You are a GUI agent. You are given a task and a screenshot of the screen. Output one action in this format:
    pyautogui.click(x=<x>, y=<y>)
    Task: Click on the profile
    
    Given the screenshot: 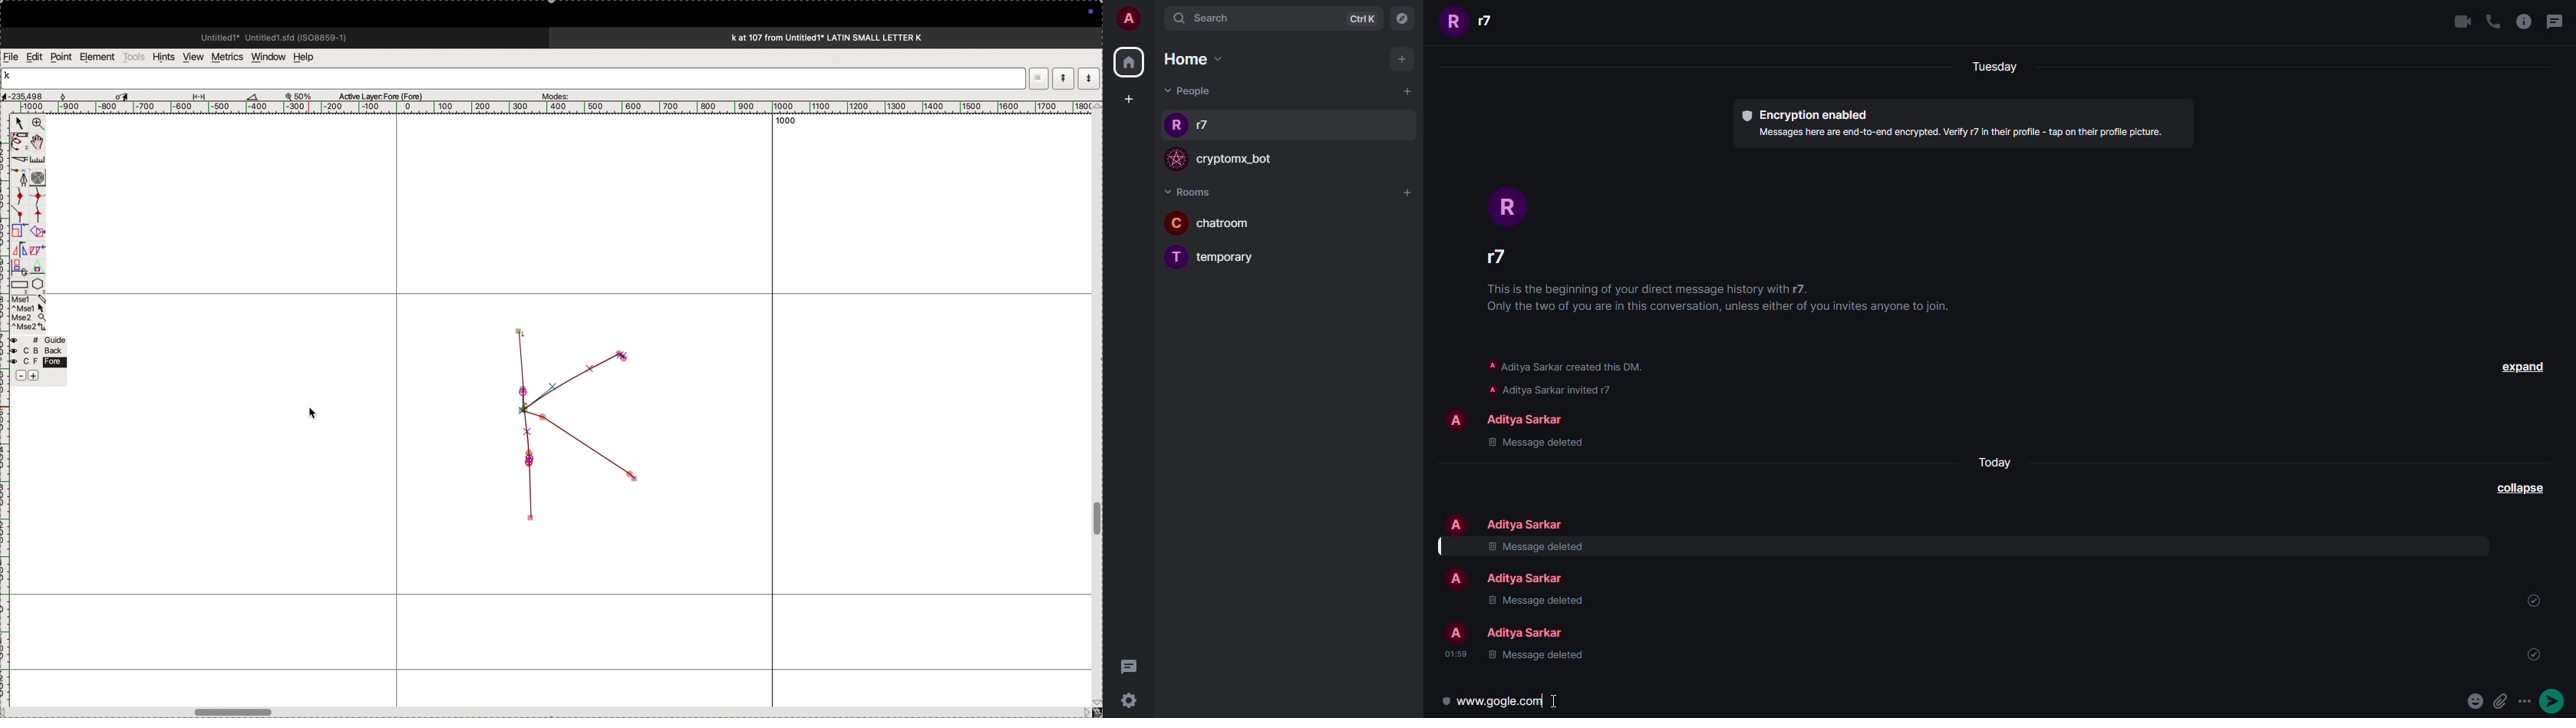 What is the action you would take?
    pyautogui.click(x=1456, y=524)
    